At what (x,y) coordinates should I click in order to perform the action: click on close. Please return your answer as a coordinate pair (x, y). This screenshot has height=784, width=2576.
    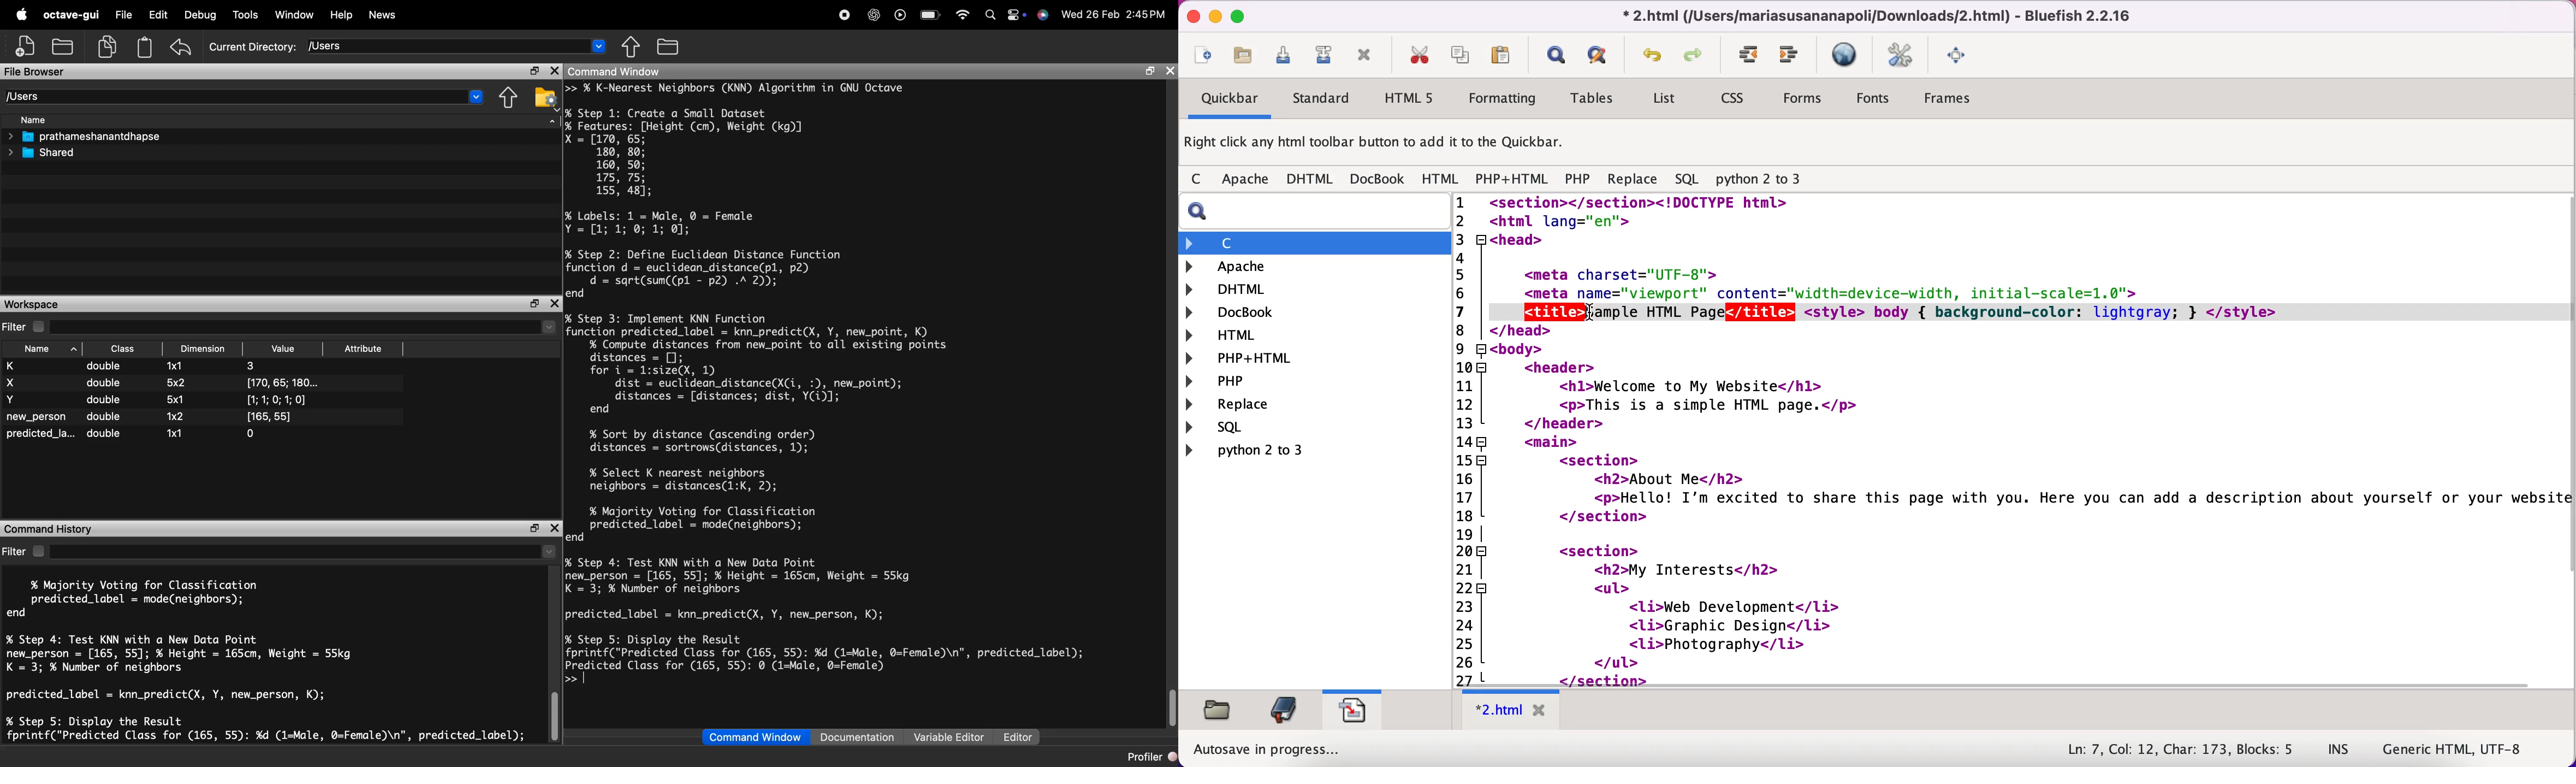
    Looking at the image, I should click on (1172, 71).